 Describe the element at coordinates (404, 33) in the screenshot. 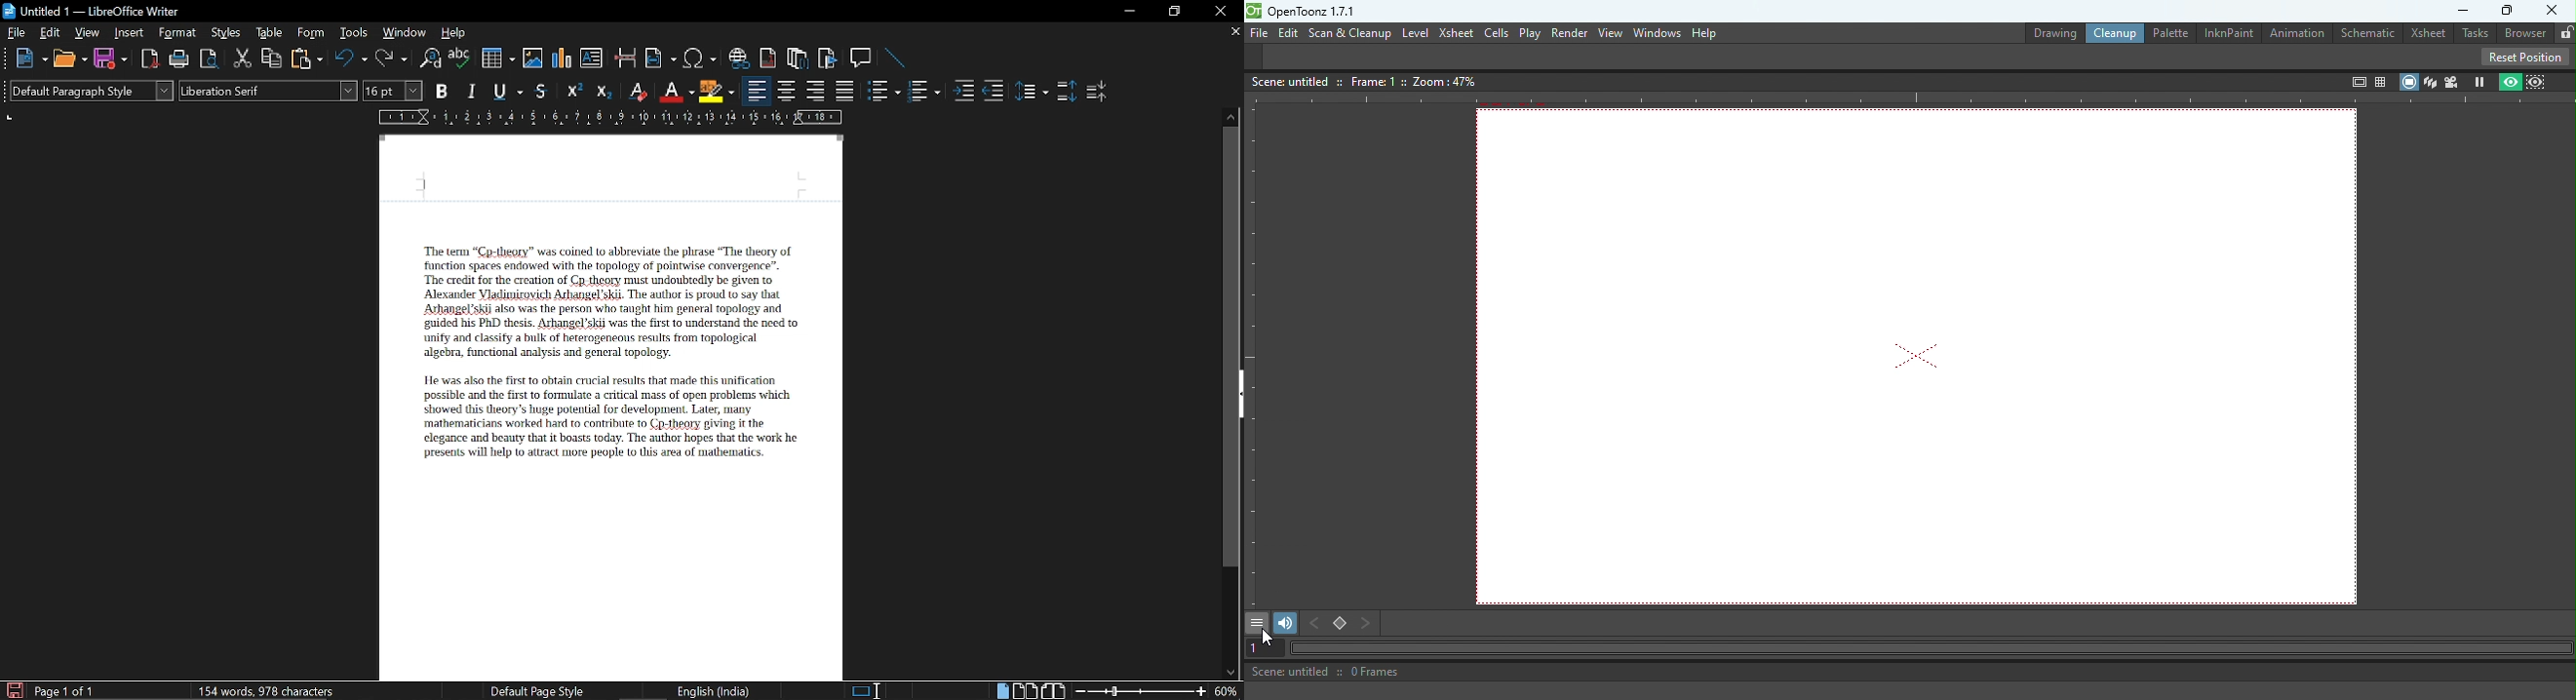

I see `WIndow` at that location.